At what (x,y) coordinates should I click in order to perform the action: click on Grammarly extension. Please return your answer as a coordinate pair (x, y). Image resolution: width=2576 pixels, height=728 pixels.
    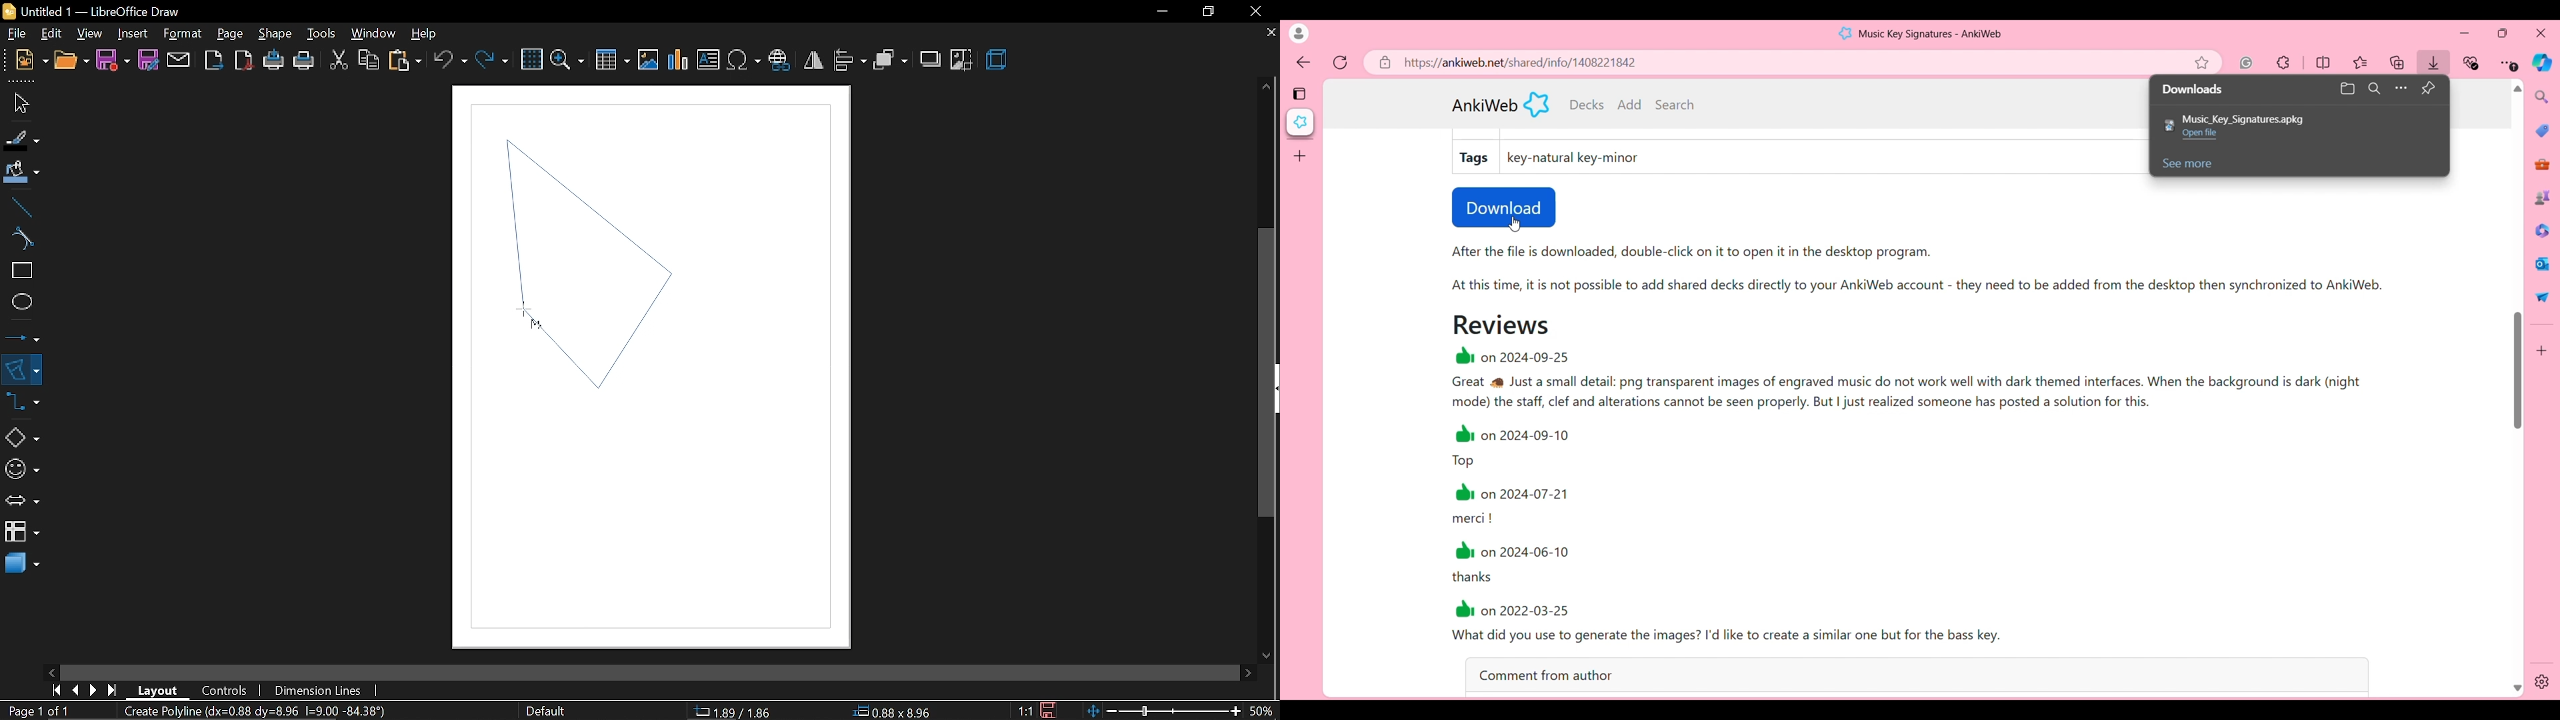
    Looking at the image, I should click on (2243, 63).